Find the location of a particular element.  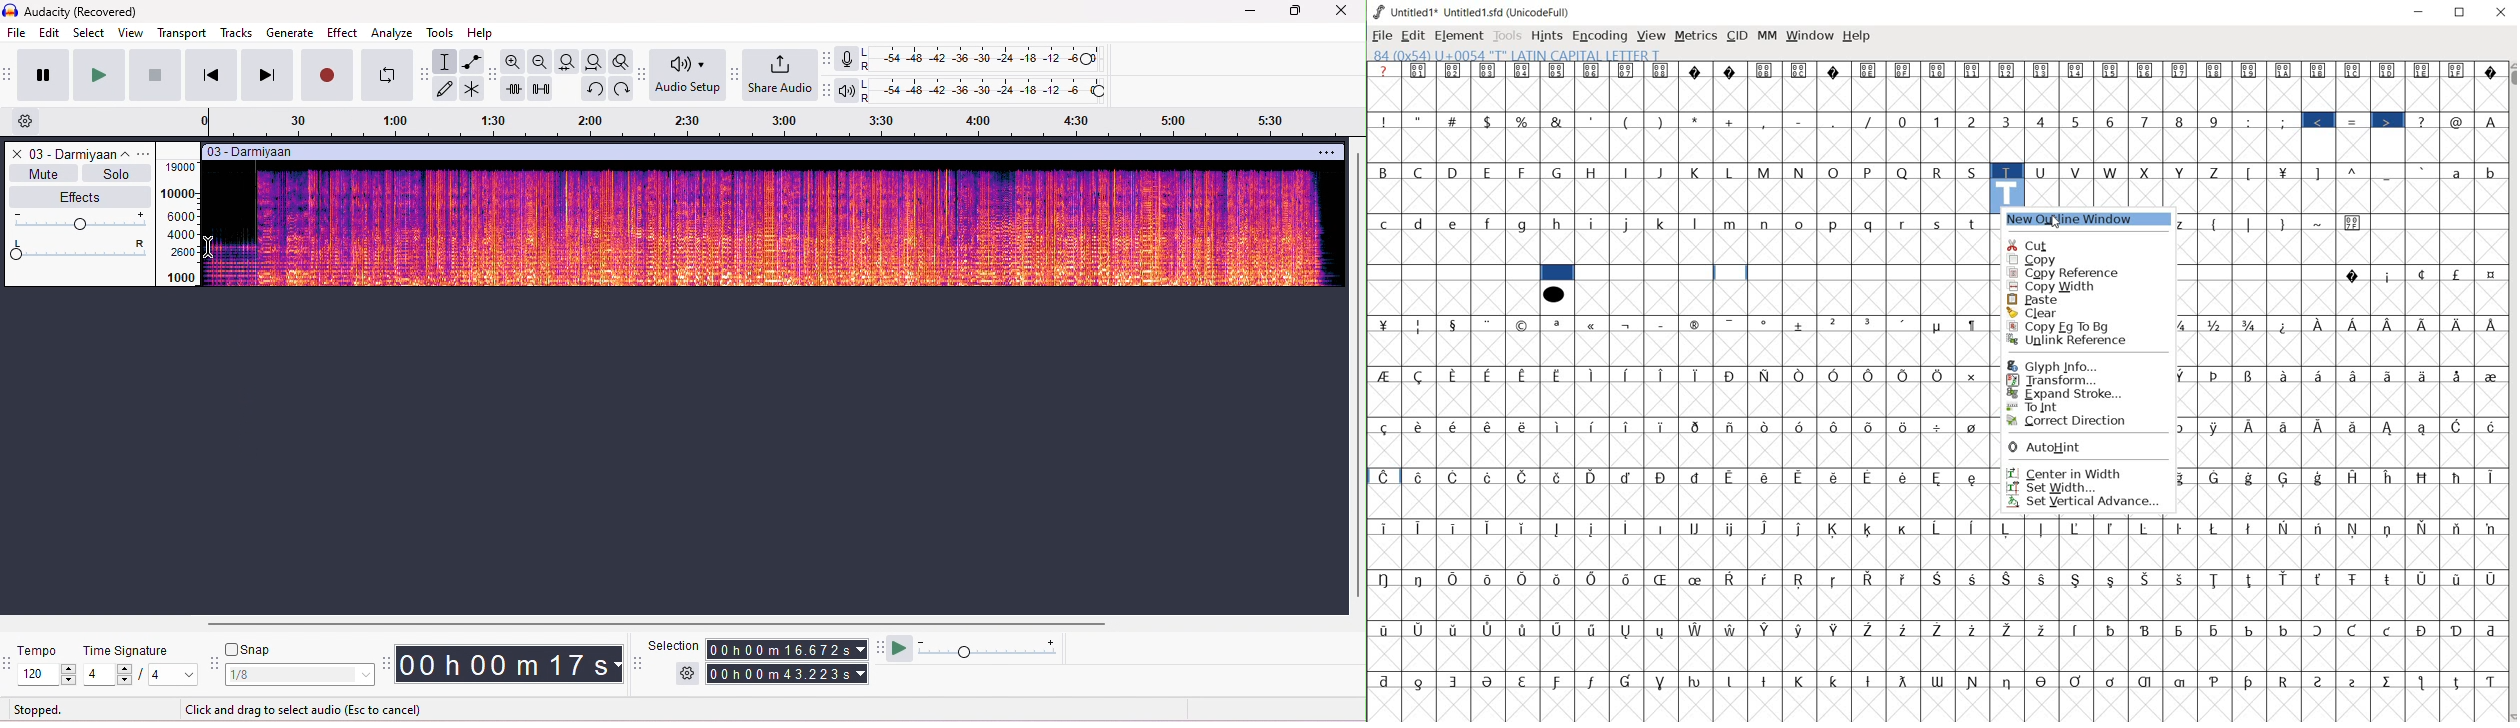

K is located at coordinates (1697, 171).